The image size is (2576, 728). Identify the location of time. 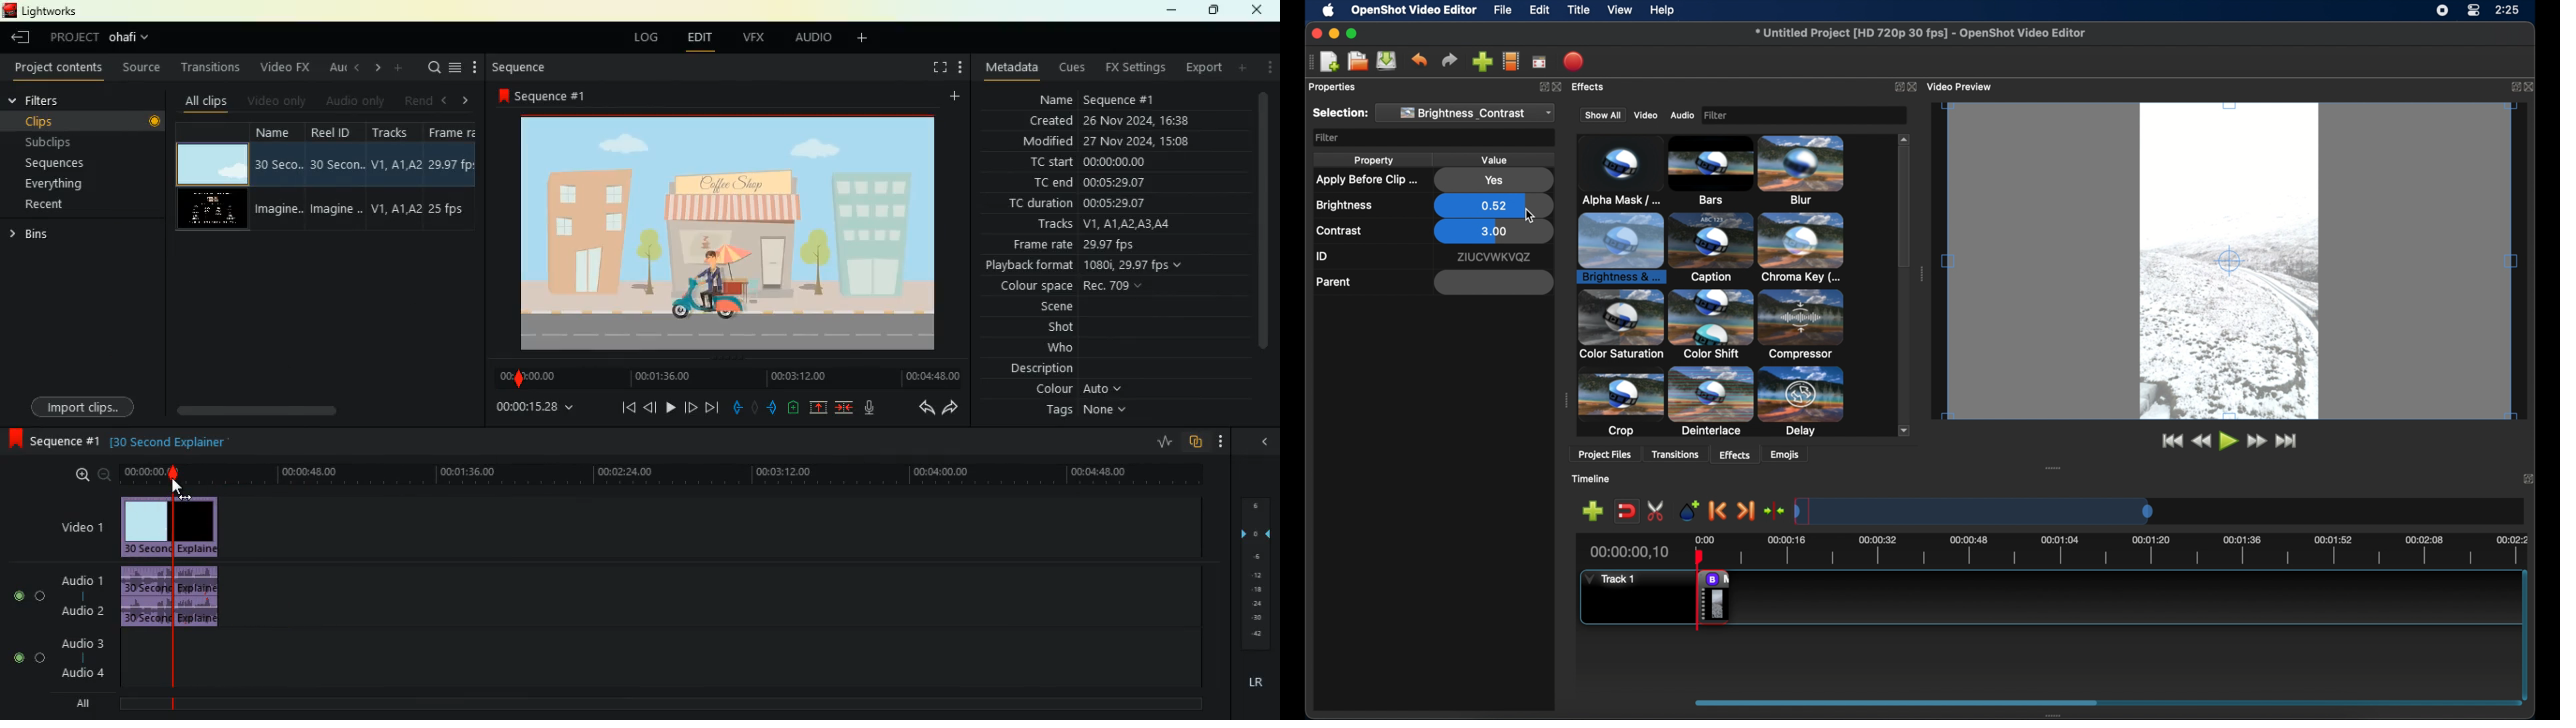
(542, 406).